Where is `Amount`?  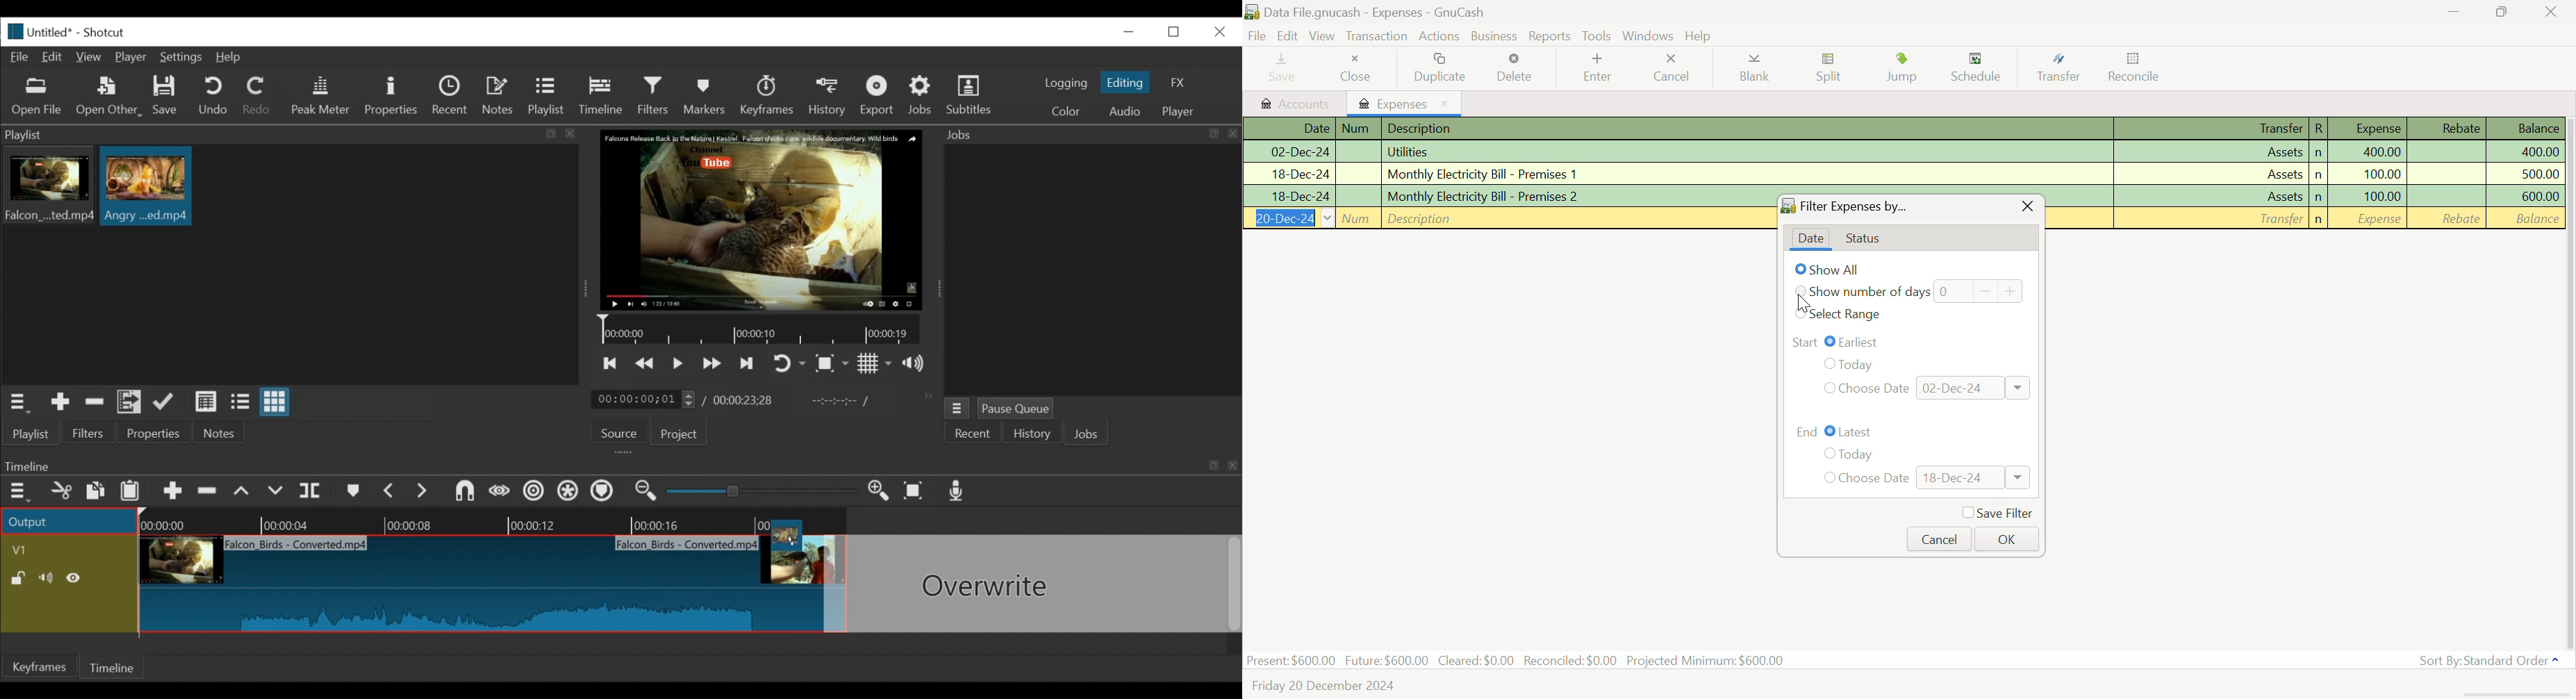
Amount is located at coordinates (2381, 175).